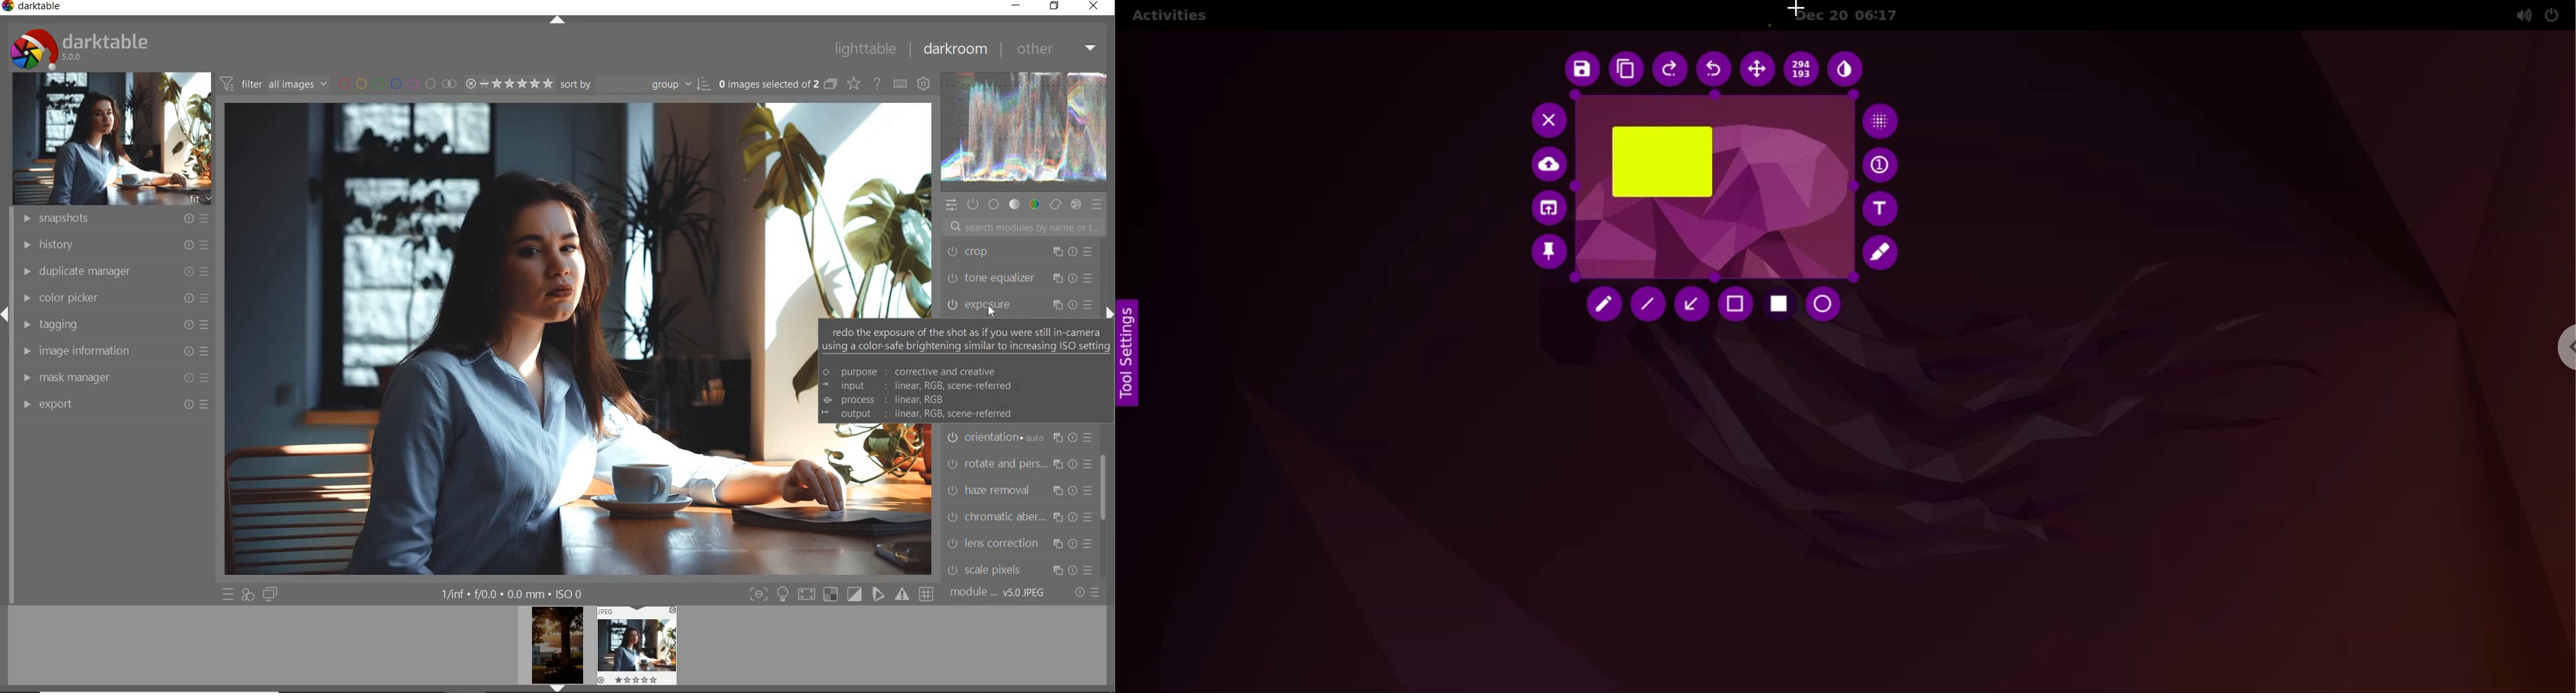 The height and width of the screenshot is (700, 2576). What do you see at coordinates (853, 83) in the screenshot?
I see `CHANGE TYPE OF OVERRELAY` at bounding box center [853, 83].